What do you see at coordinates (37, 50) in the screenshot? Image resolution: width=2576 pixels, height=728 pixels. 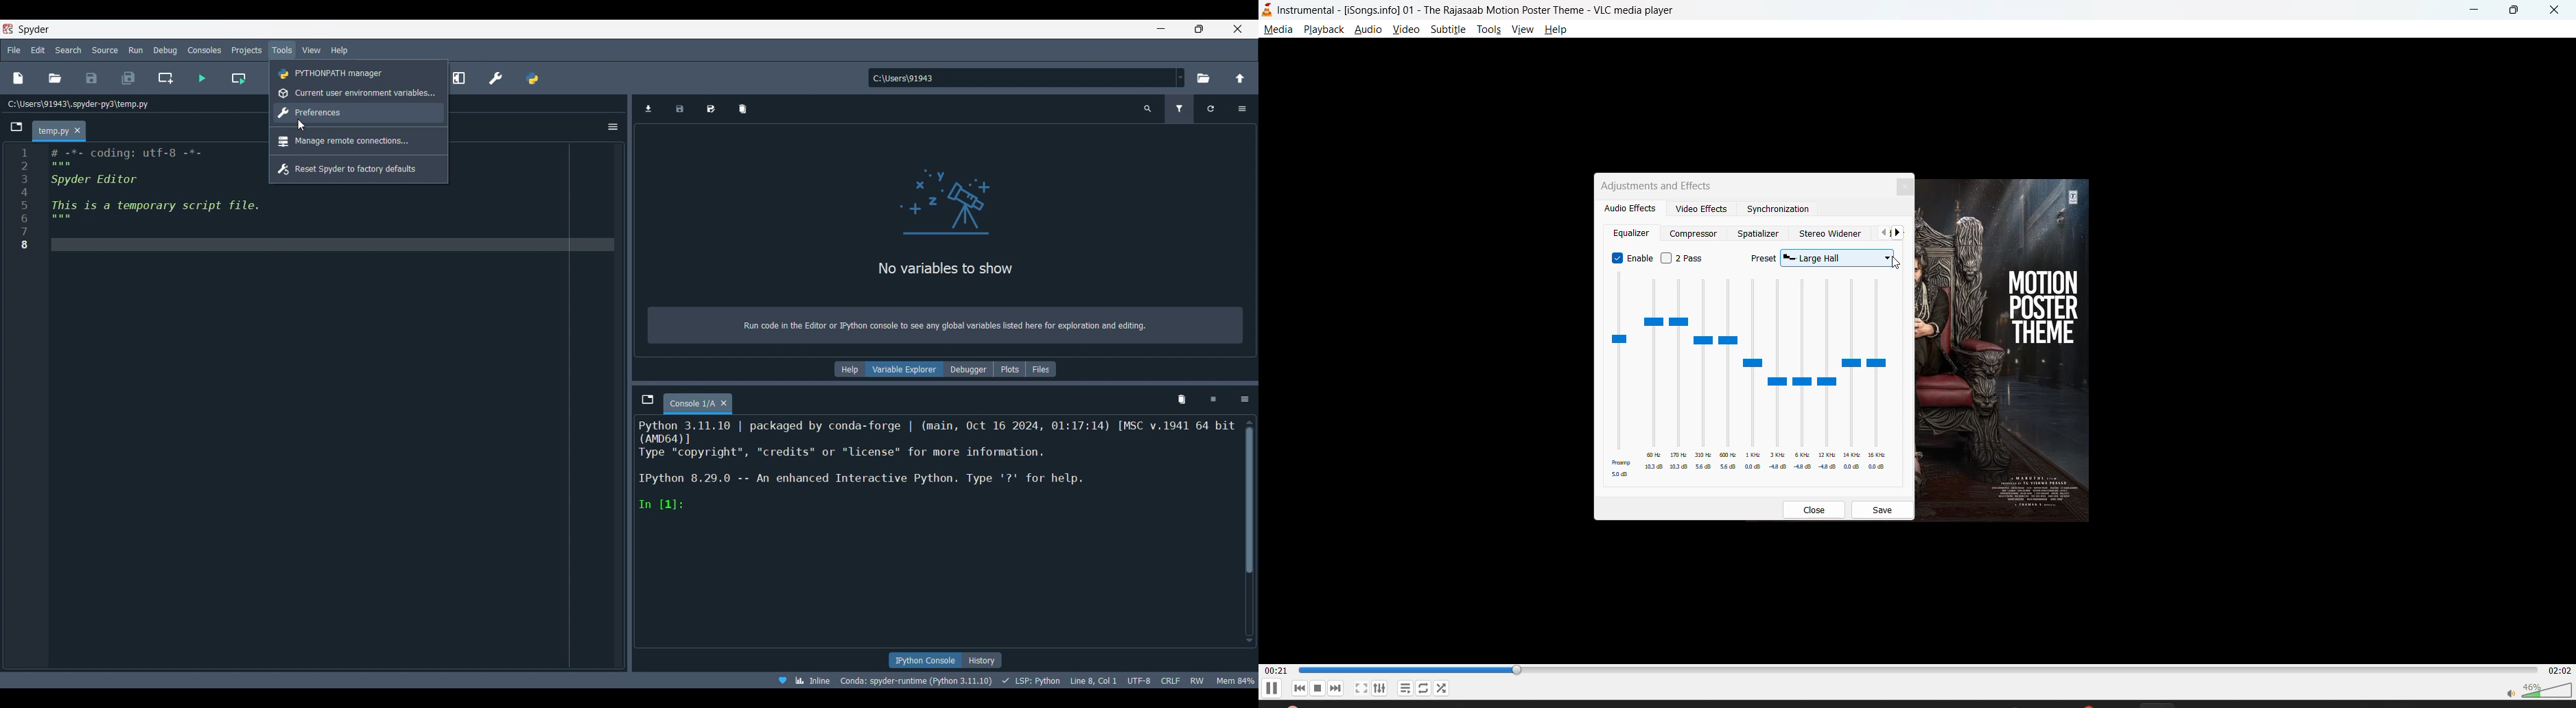 I see `Edit menu` at bounding box center [37, 50].